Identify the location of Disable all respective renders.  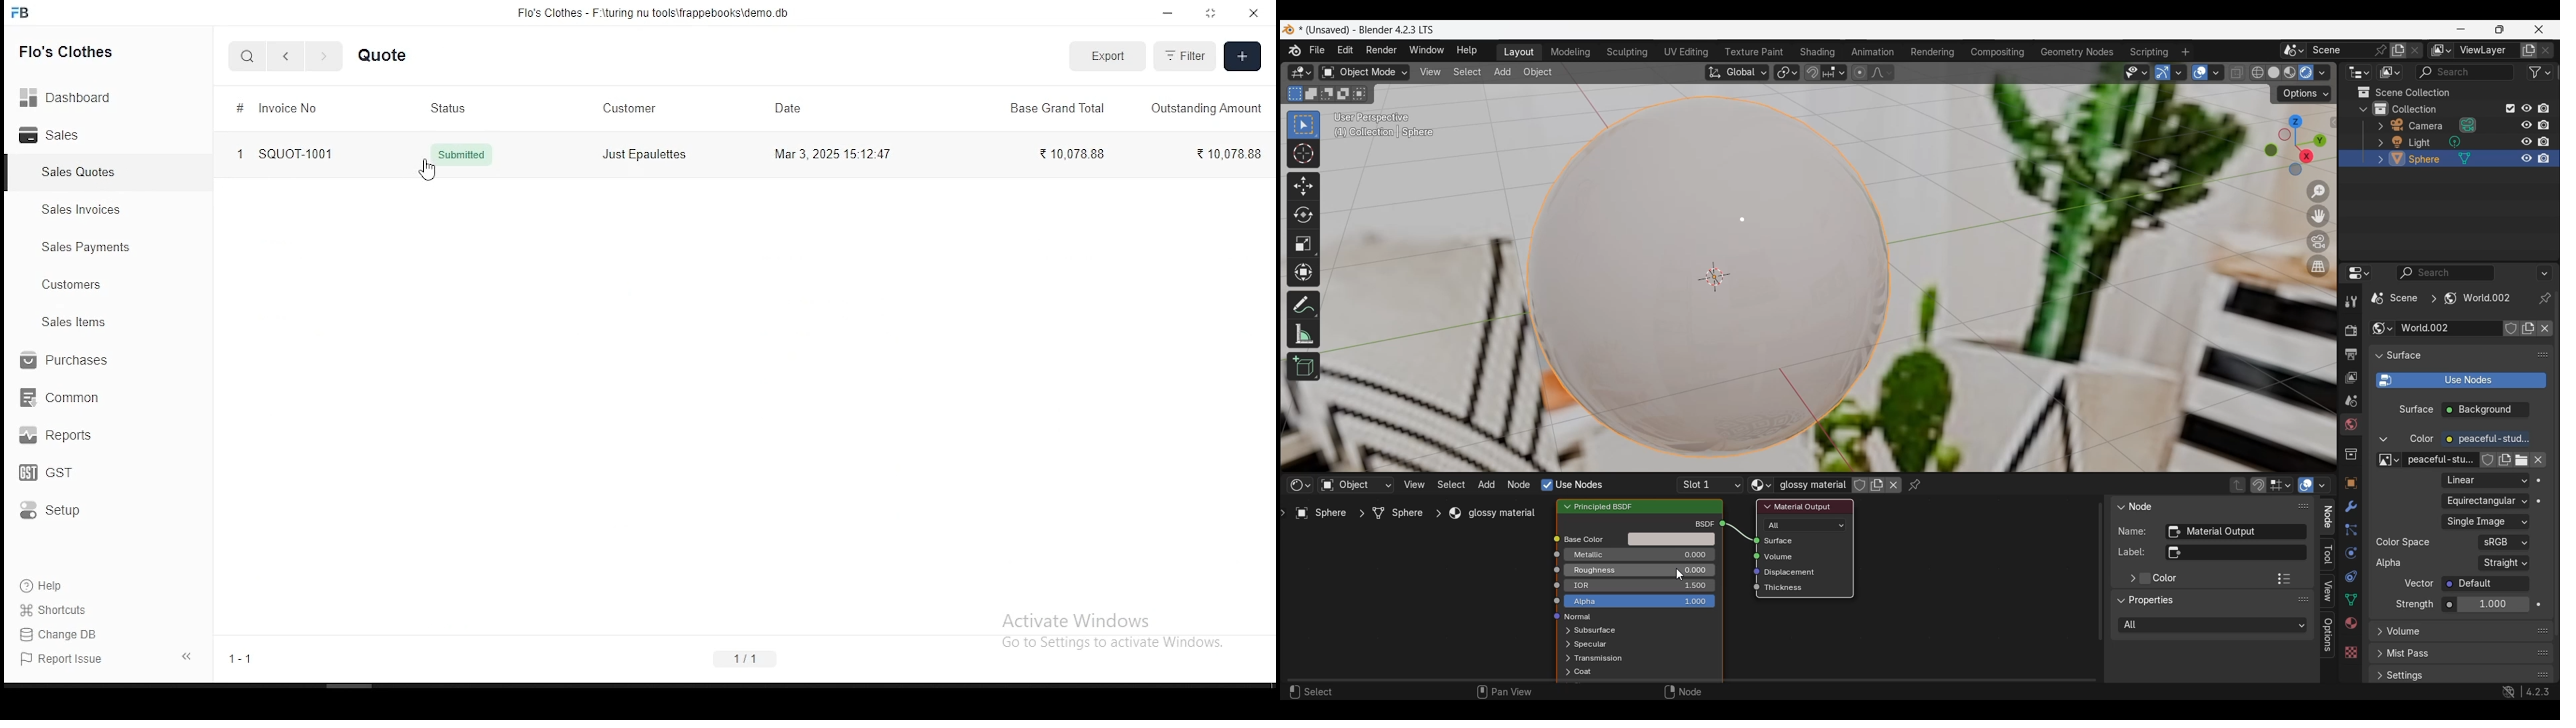
(2547, 108).